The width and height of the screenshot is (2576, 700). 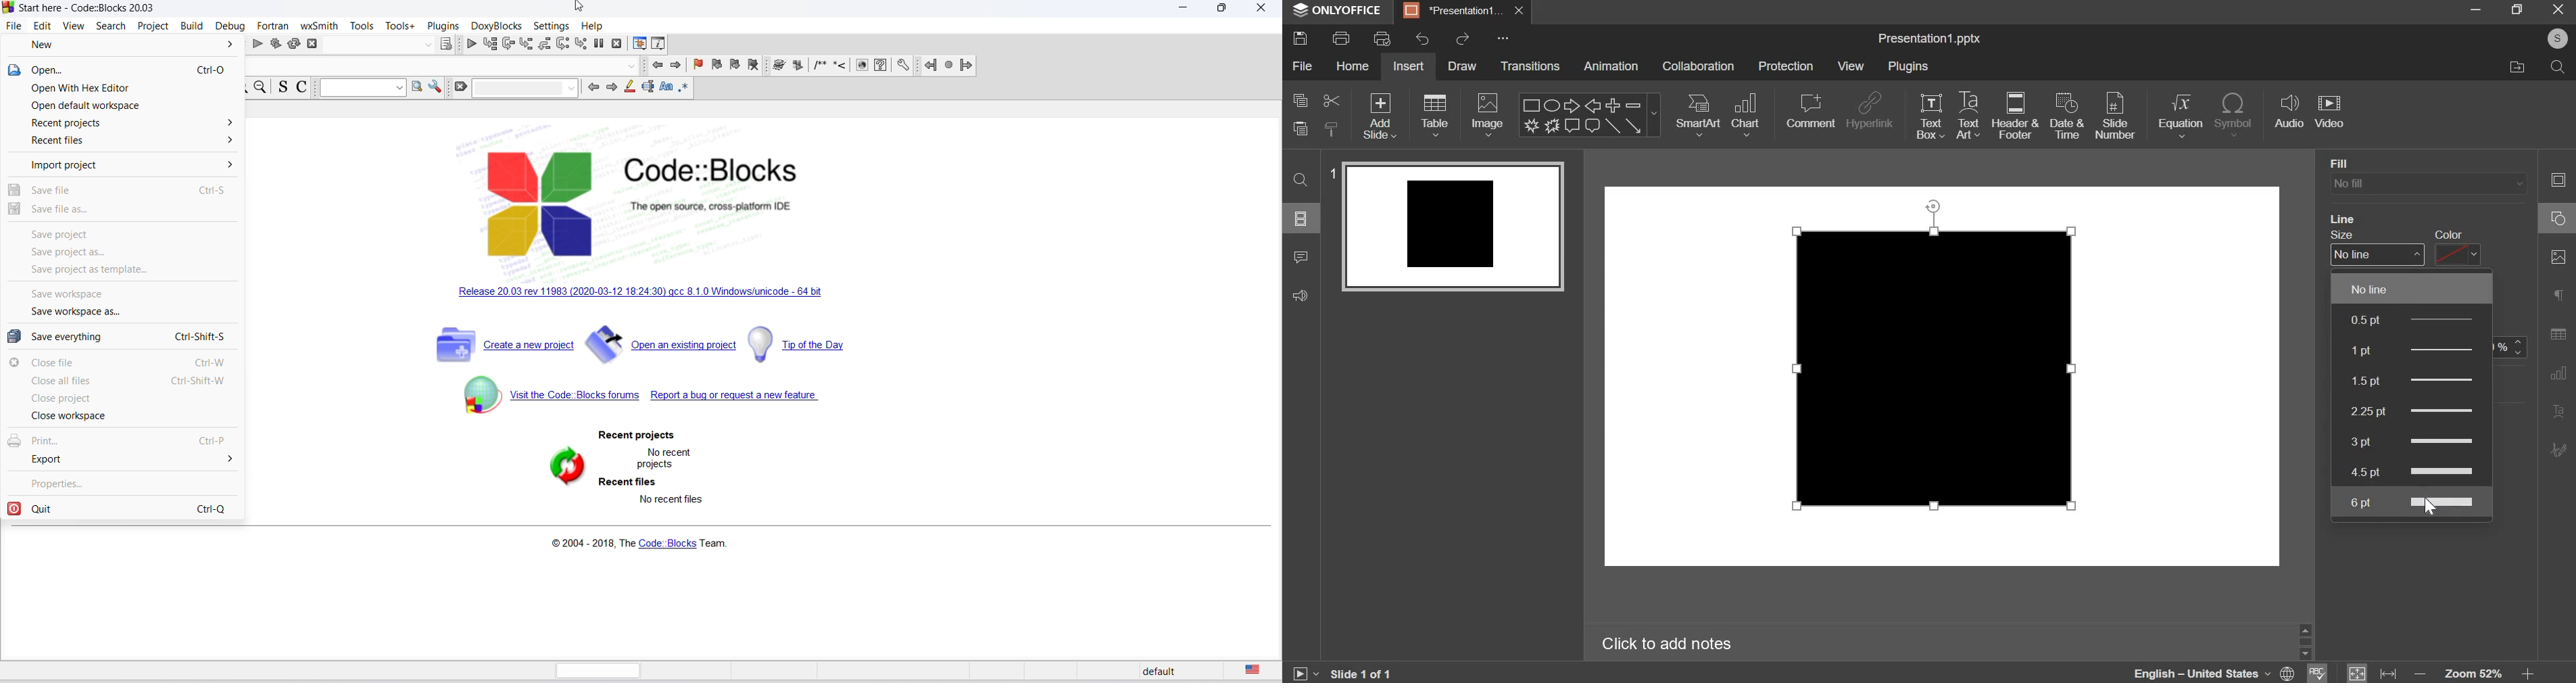 I want to click on hyperlink, so click(x=1868, y=112).